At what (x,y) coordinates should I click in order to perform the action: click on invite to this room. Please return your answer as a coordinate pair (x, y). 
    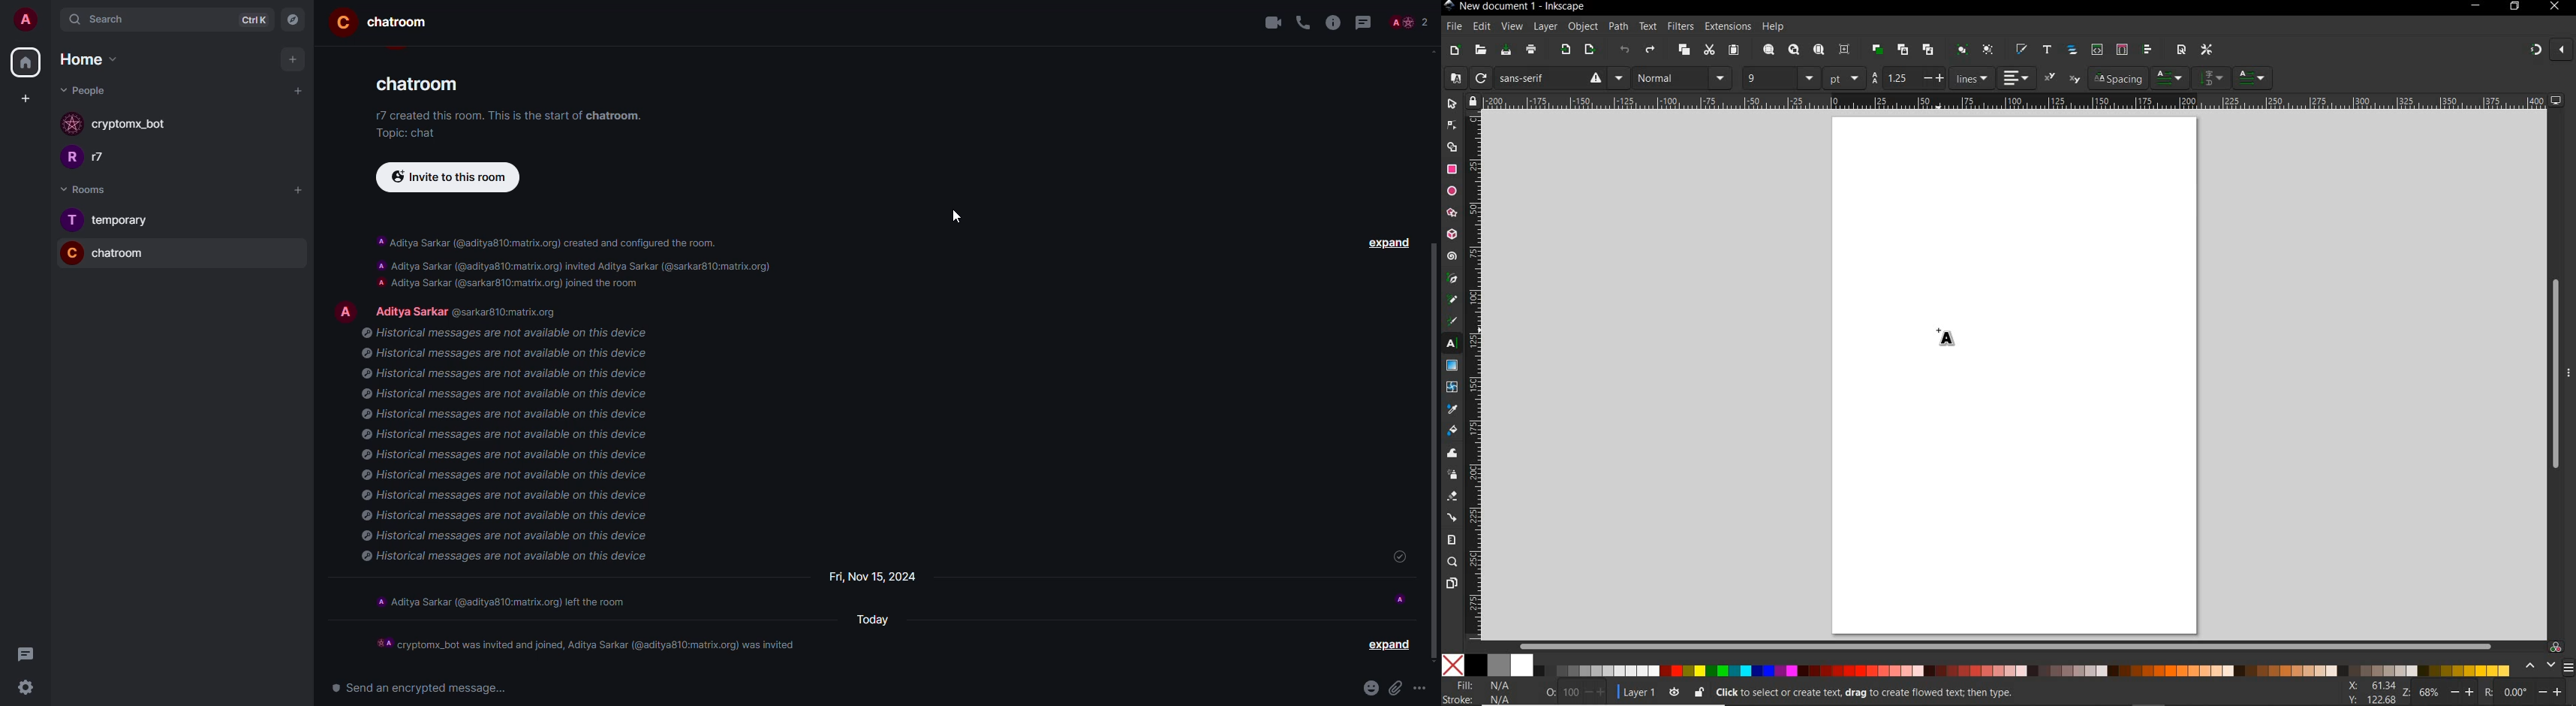
    Looking at the image, I should click on (447, 176).